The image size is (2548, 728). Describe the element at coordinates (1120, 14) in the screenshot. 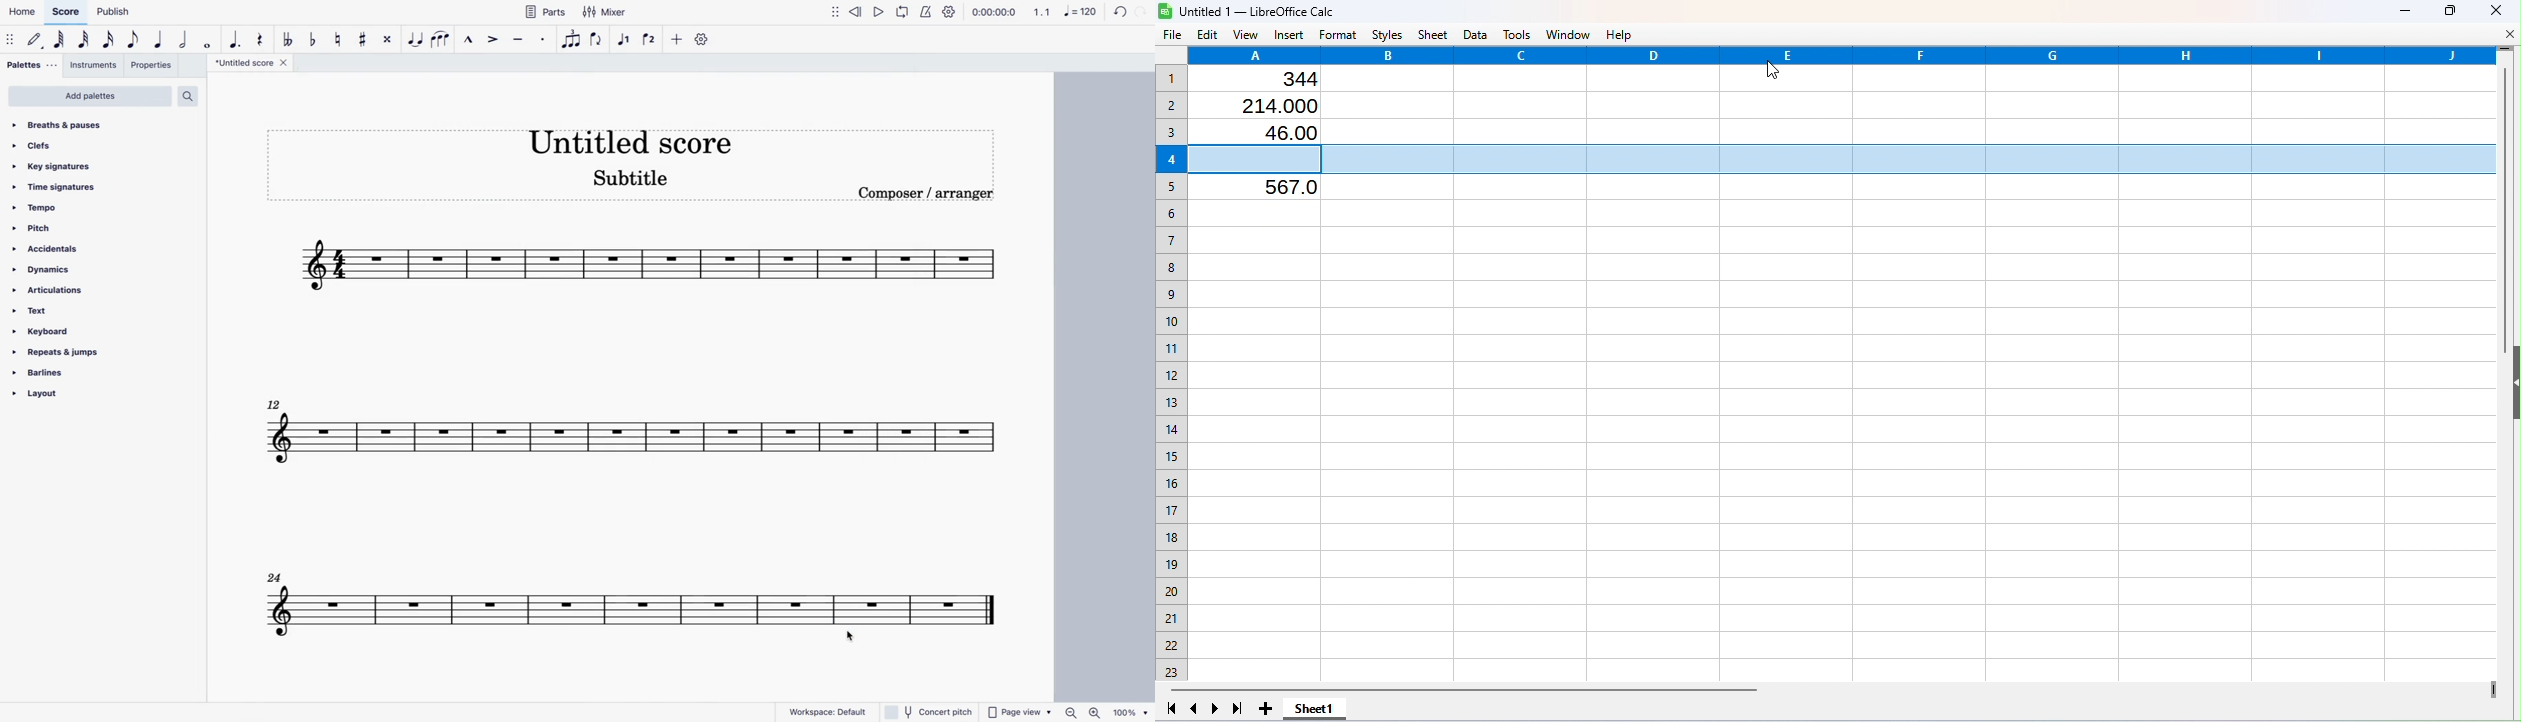

I see `undo` at that location.